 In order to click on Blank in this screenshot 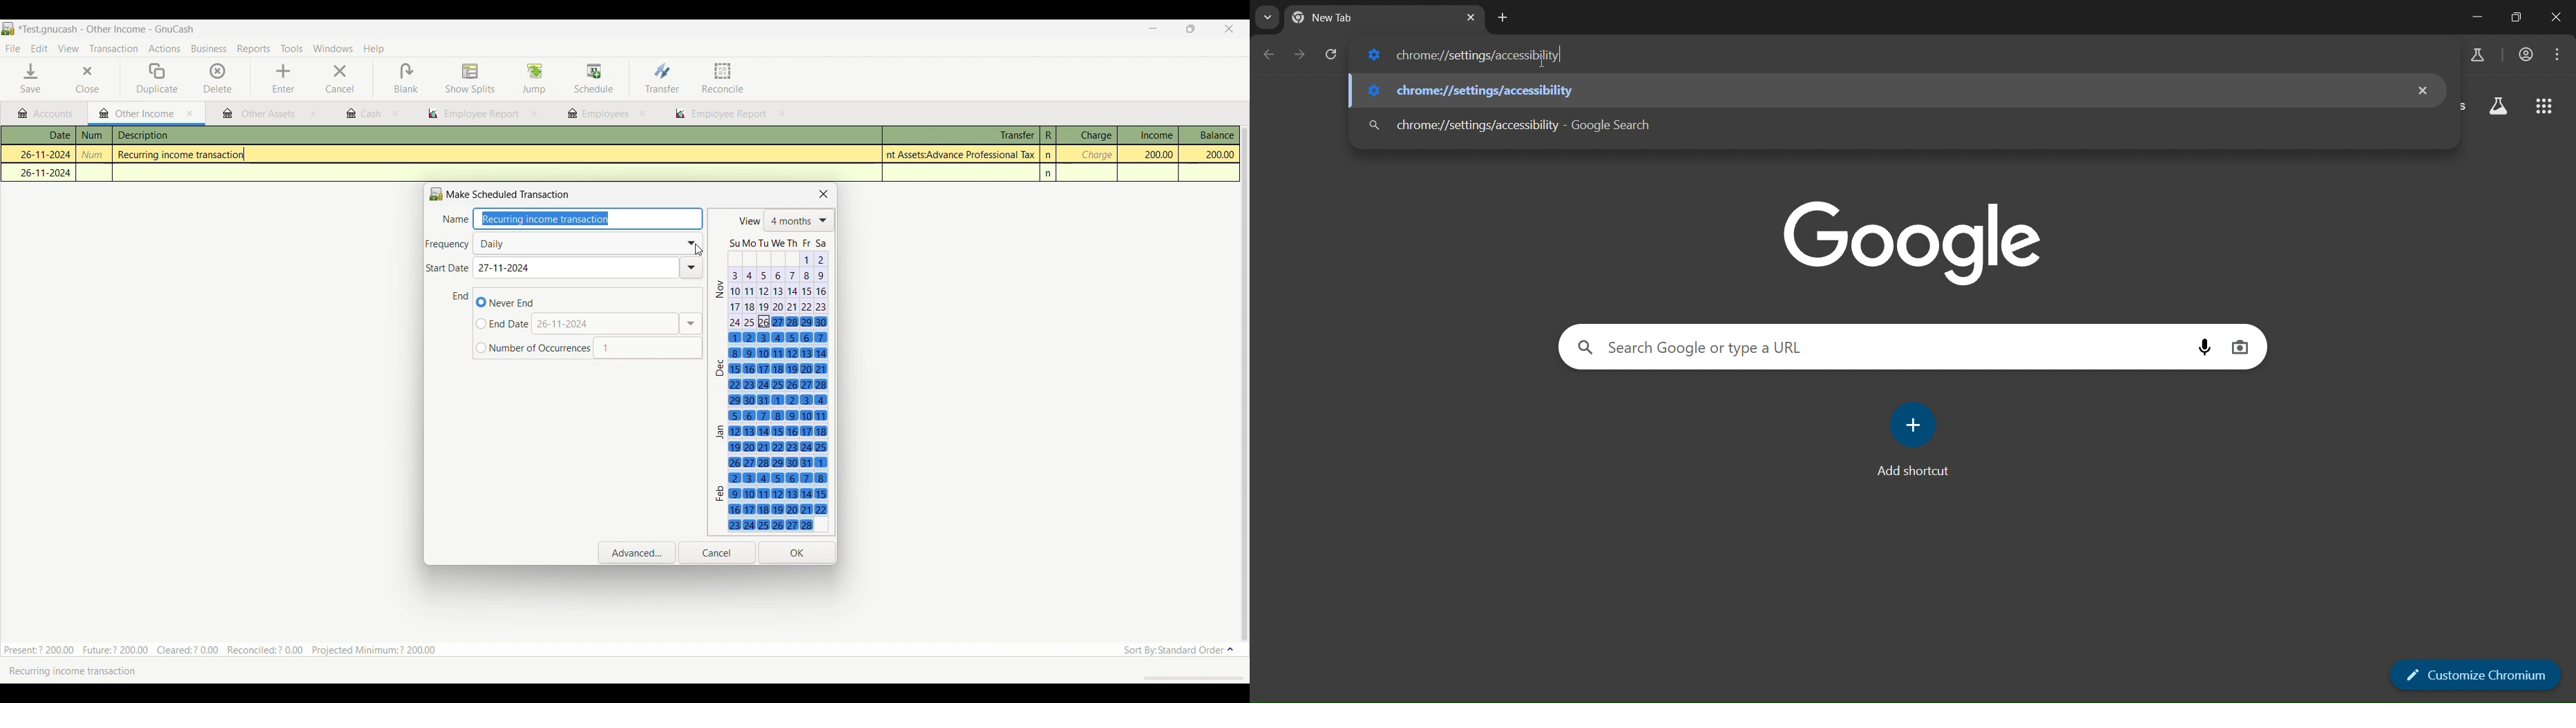, I will do `click(406, 79)`.